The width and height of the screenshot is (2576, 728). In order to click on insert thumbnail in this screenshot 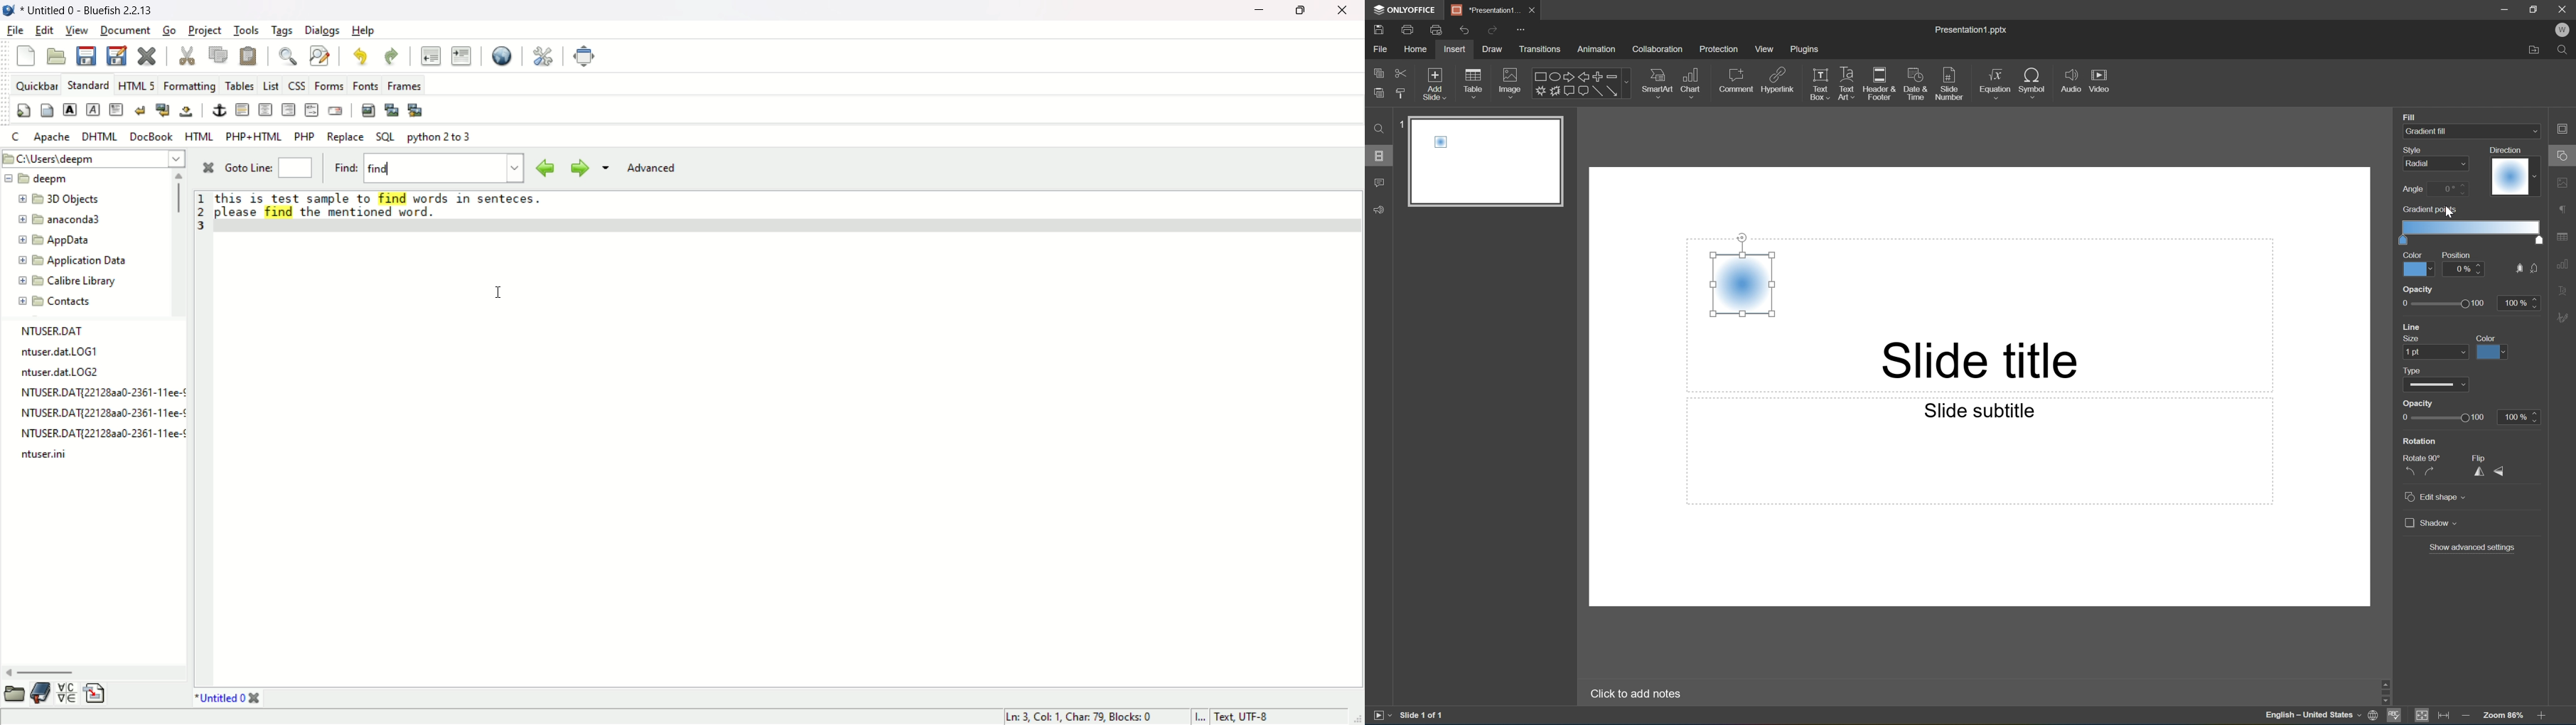, I will do `click(390, 110)`.